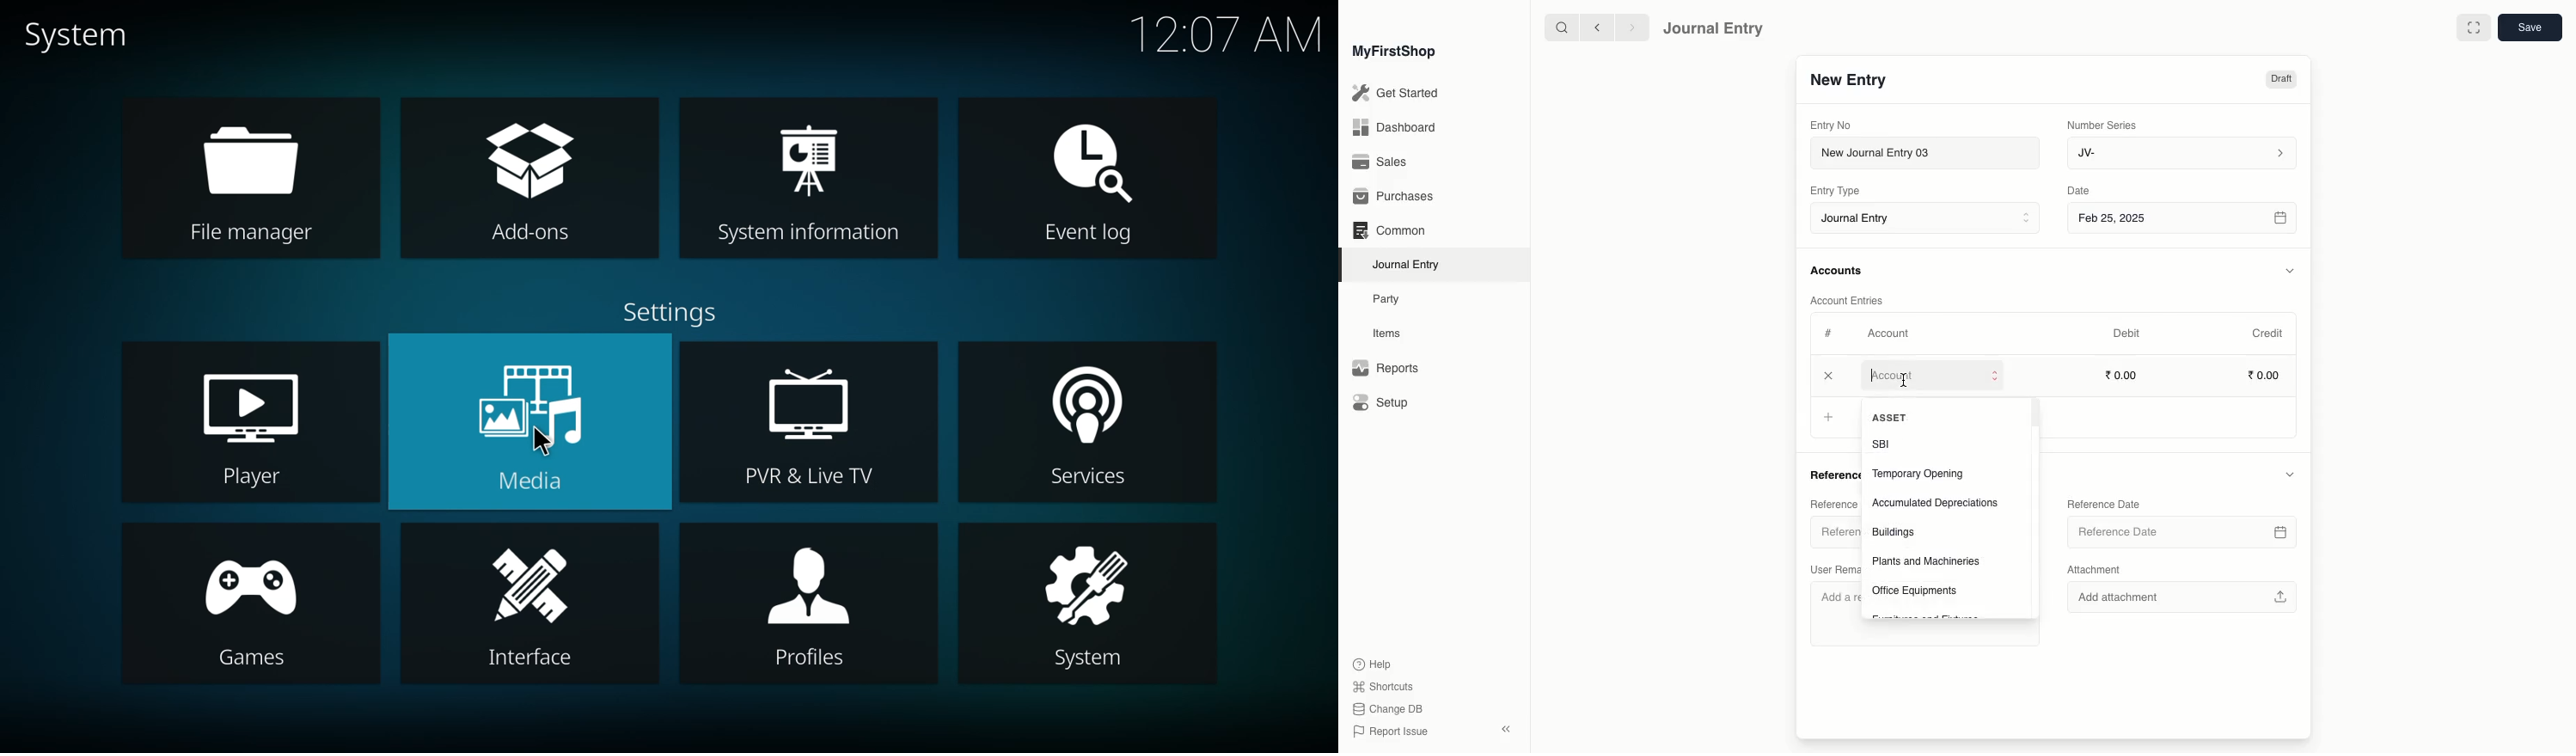 Image resolution: width=2576 pixels, height=756 pixels. Describe the element at coordinates (1628, 27) in the screenshot. I see `forward >` at that location.